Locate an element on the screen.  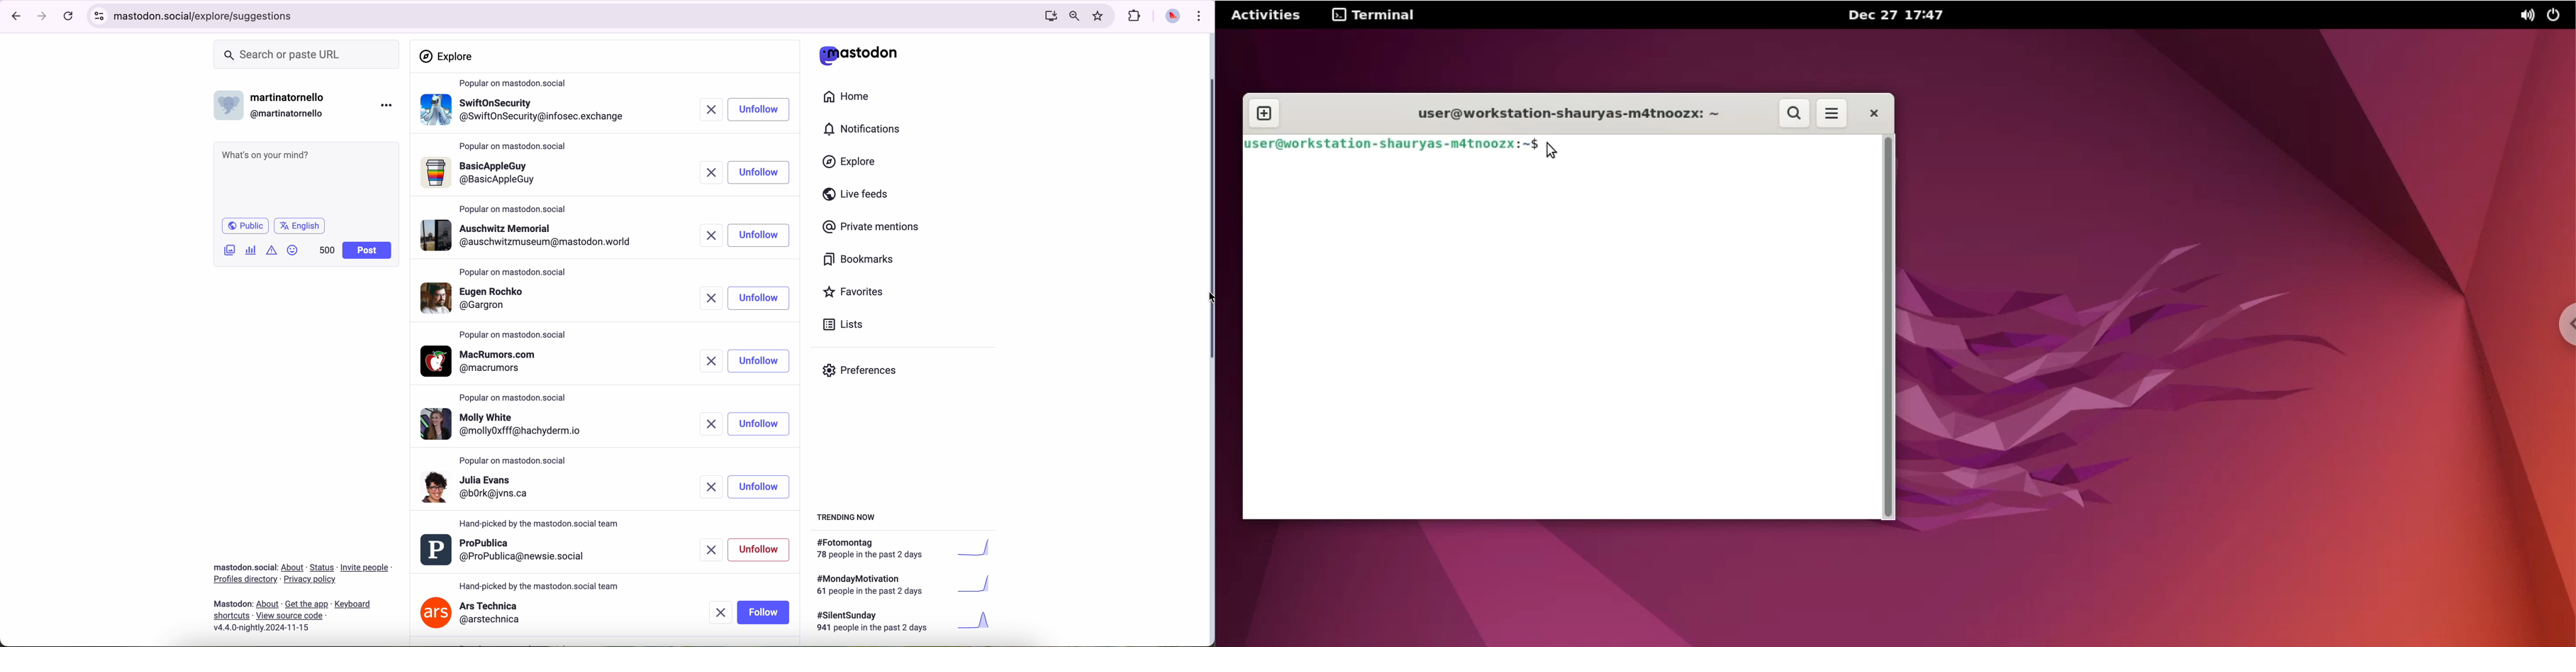
profile is located at coordinates (506, 551).